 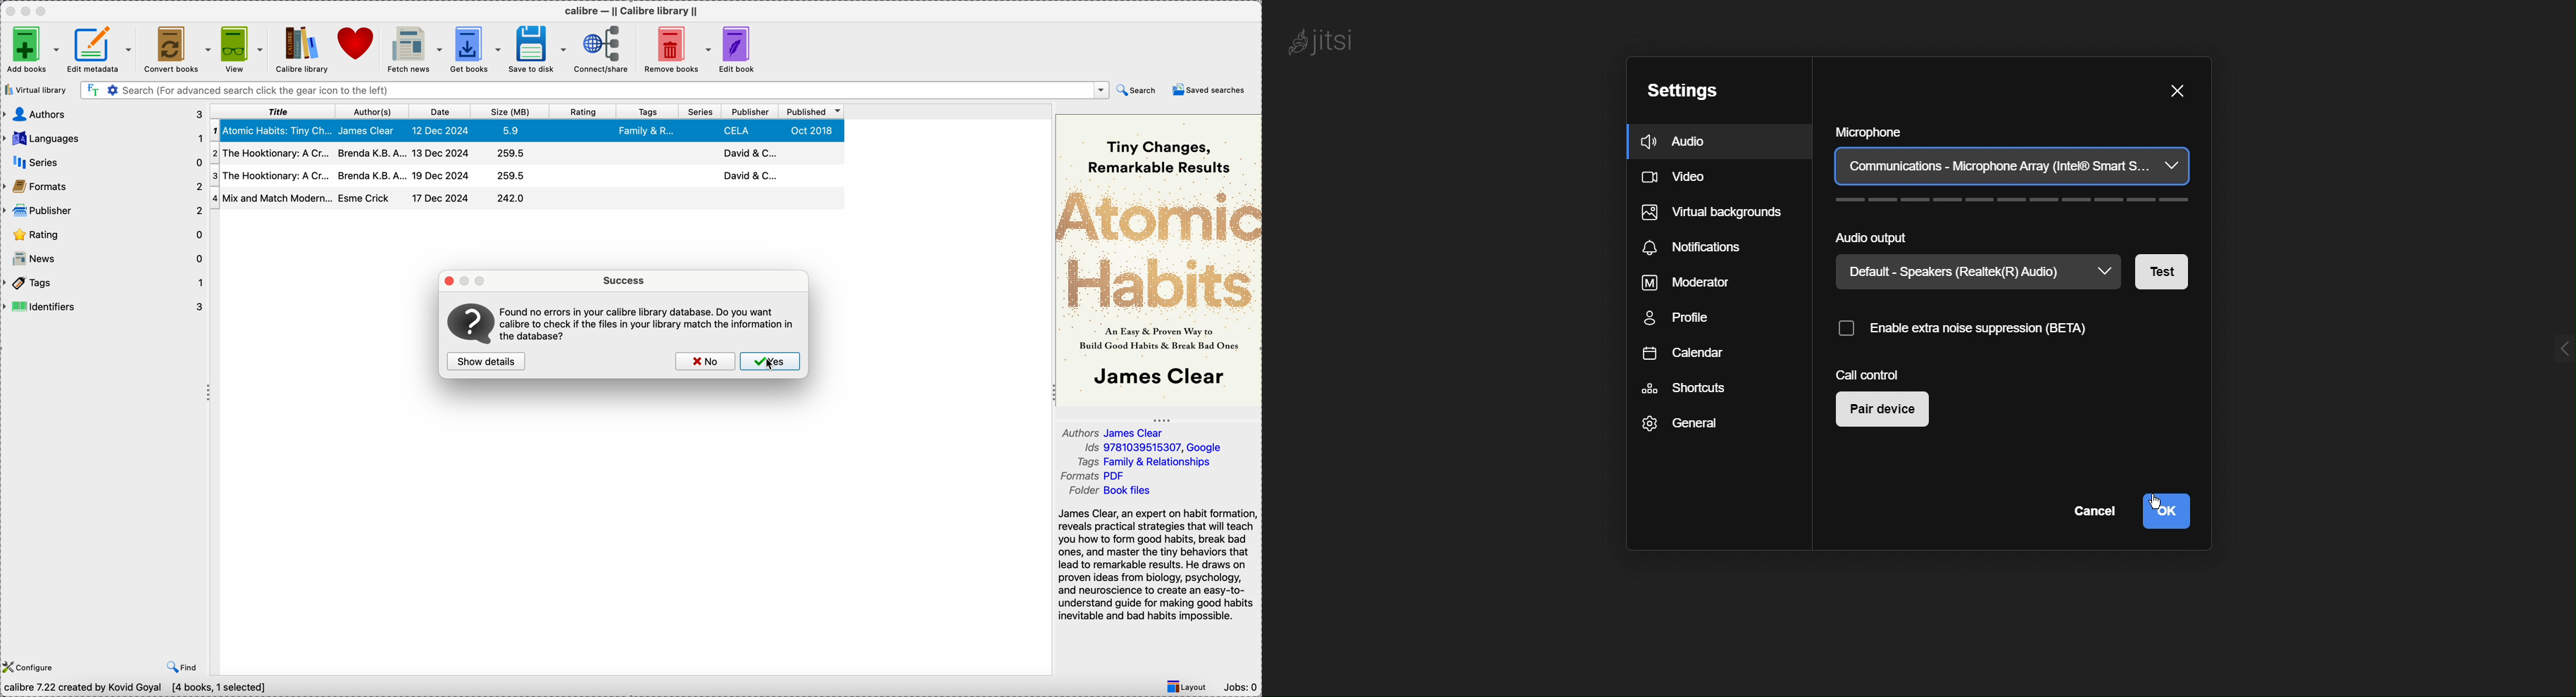 I want to click on edit metadata, so click(x=101, y=52).